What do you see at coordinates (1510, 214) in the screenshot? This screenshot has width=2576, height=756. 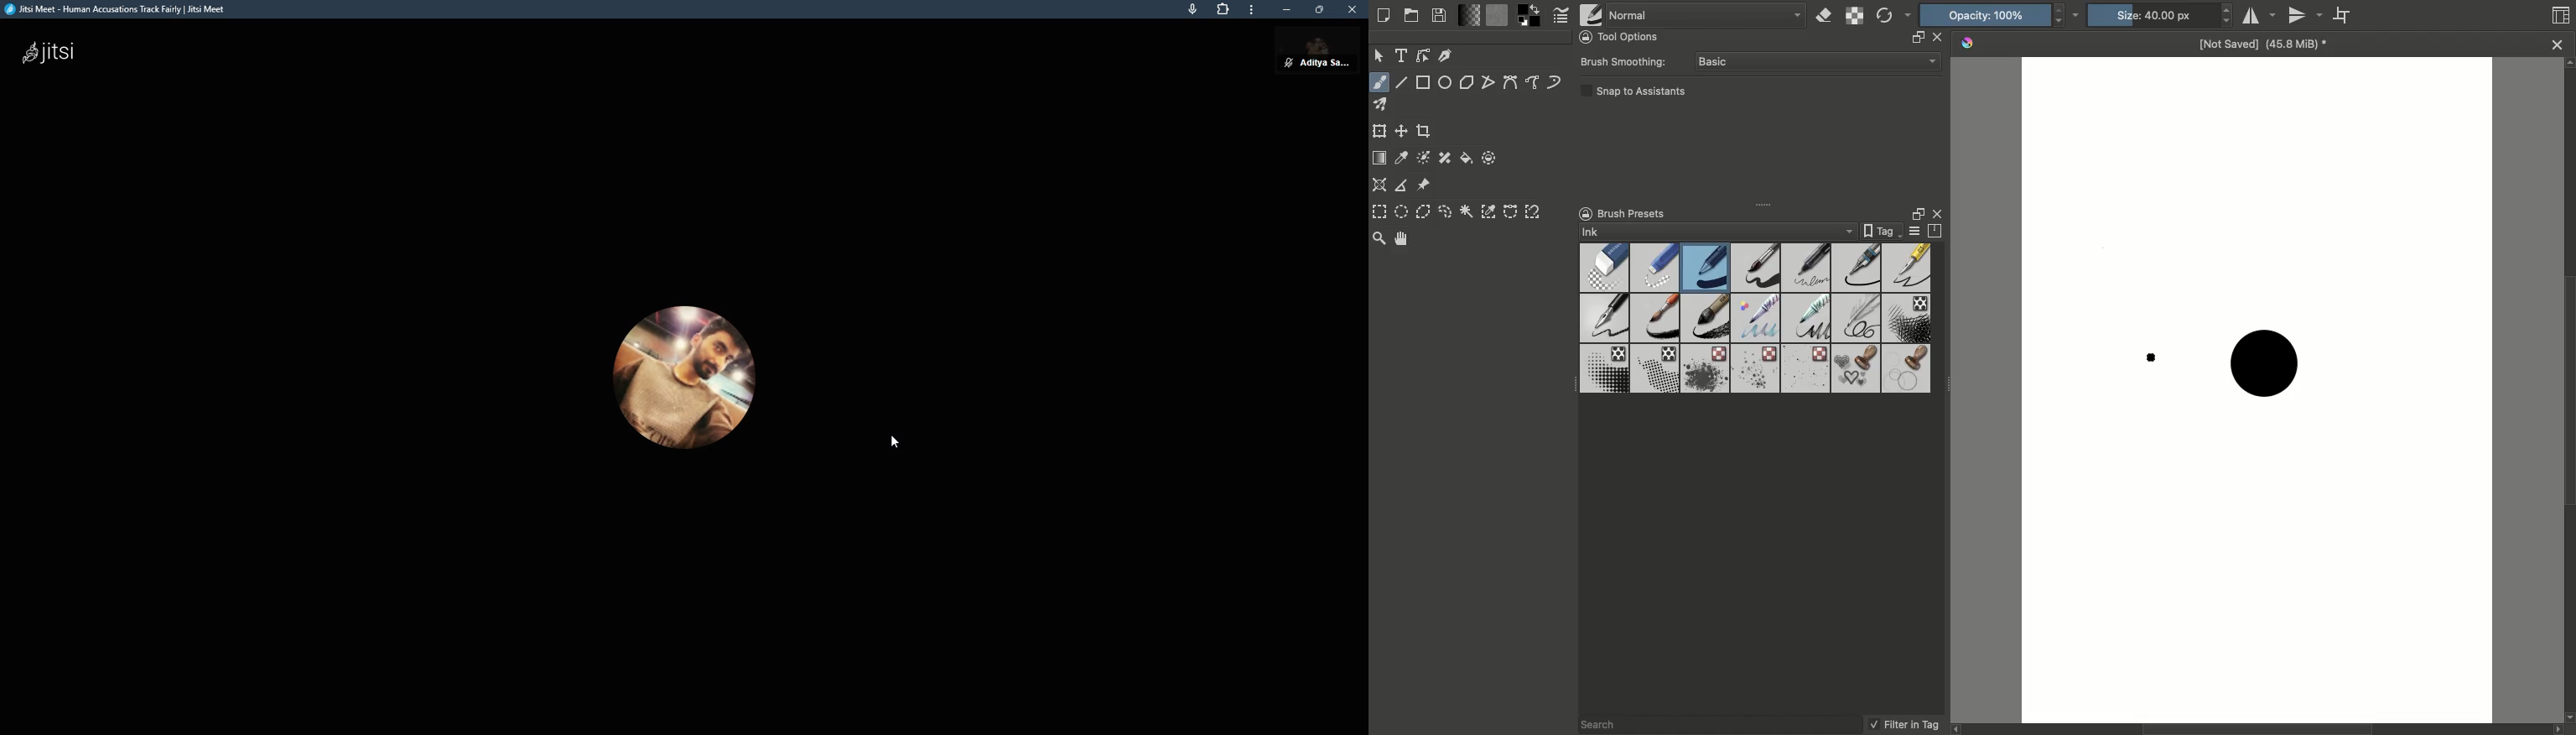 I see `Bézier curve selection tool` at bounding box center [1510, 214].